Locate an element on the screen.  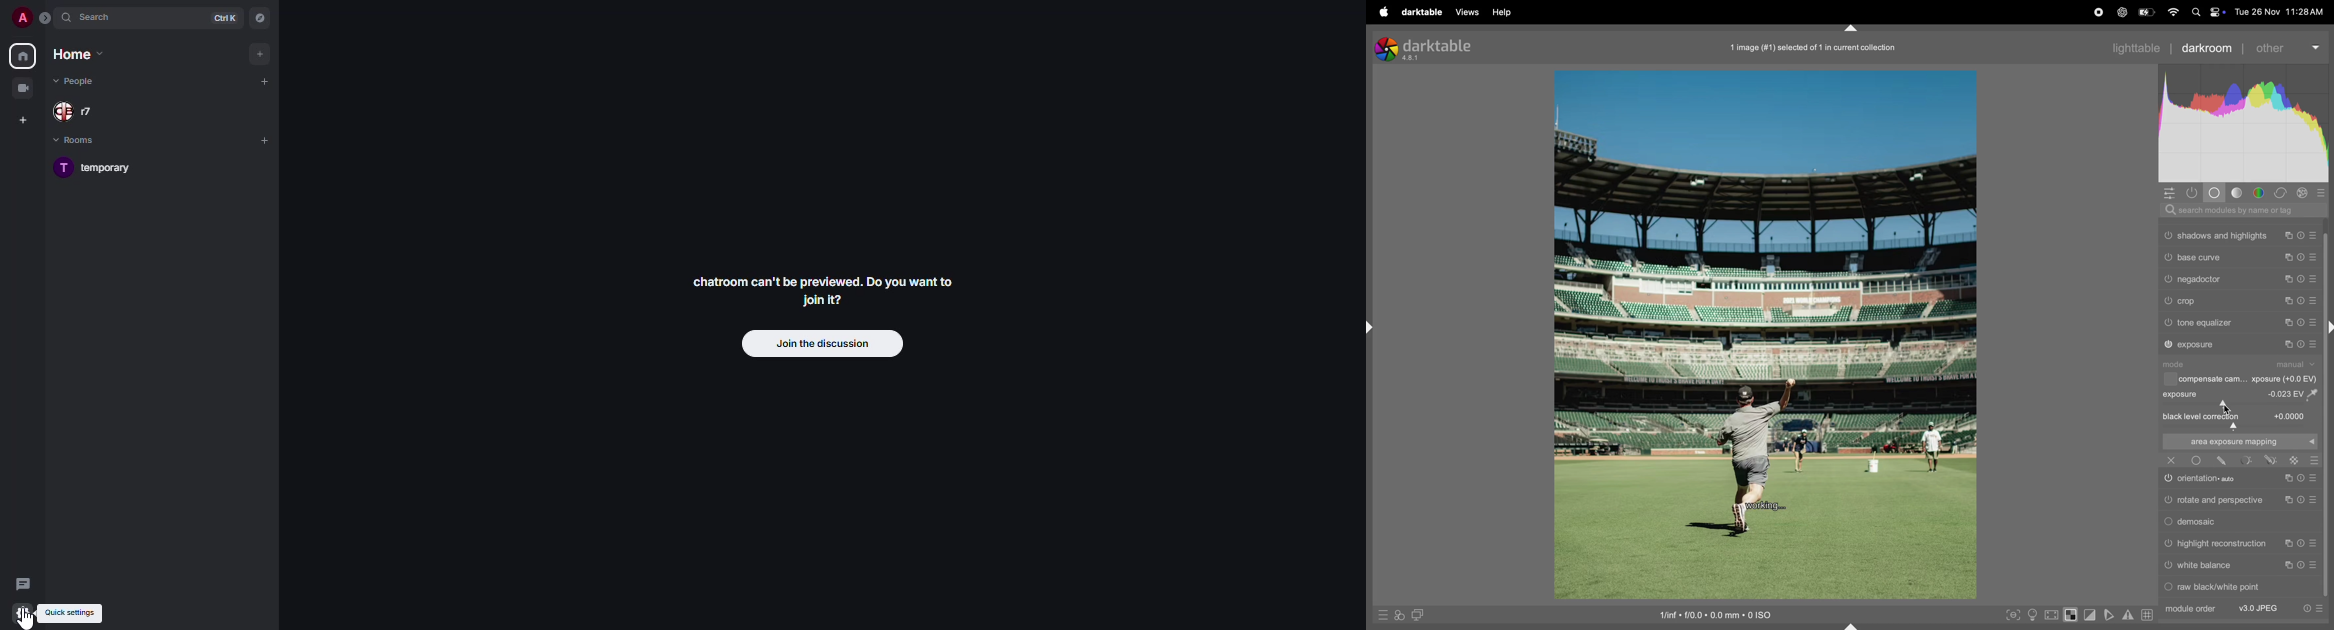
apple menu is located at coordinates (1382, 12).